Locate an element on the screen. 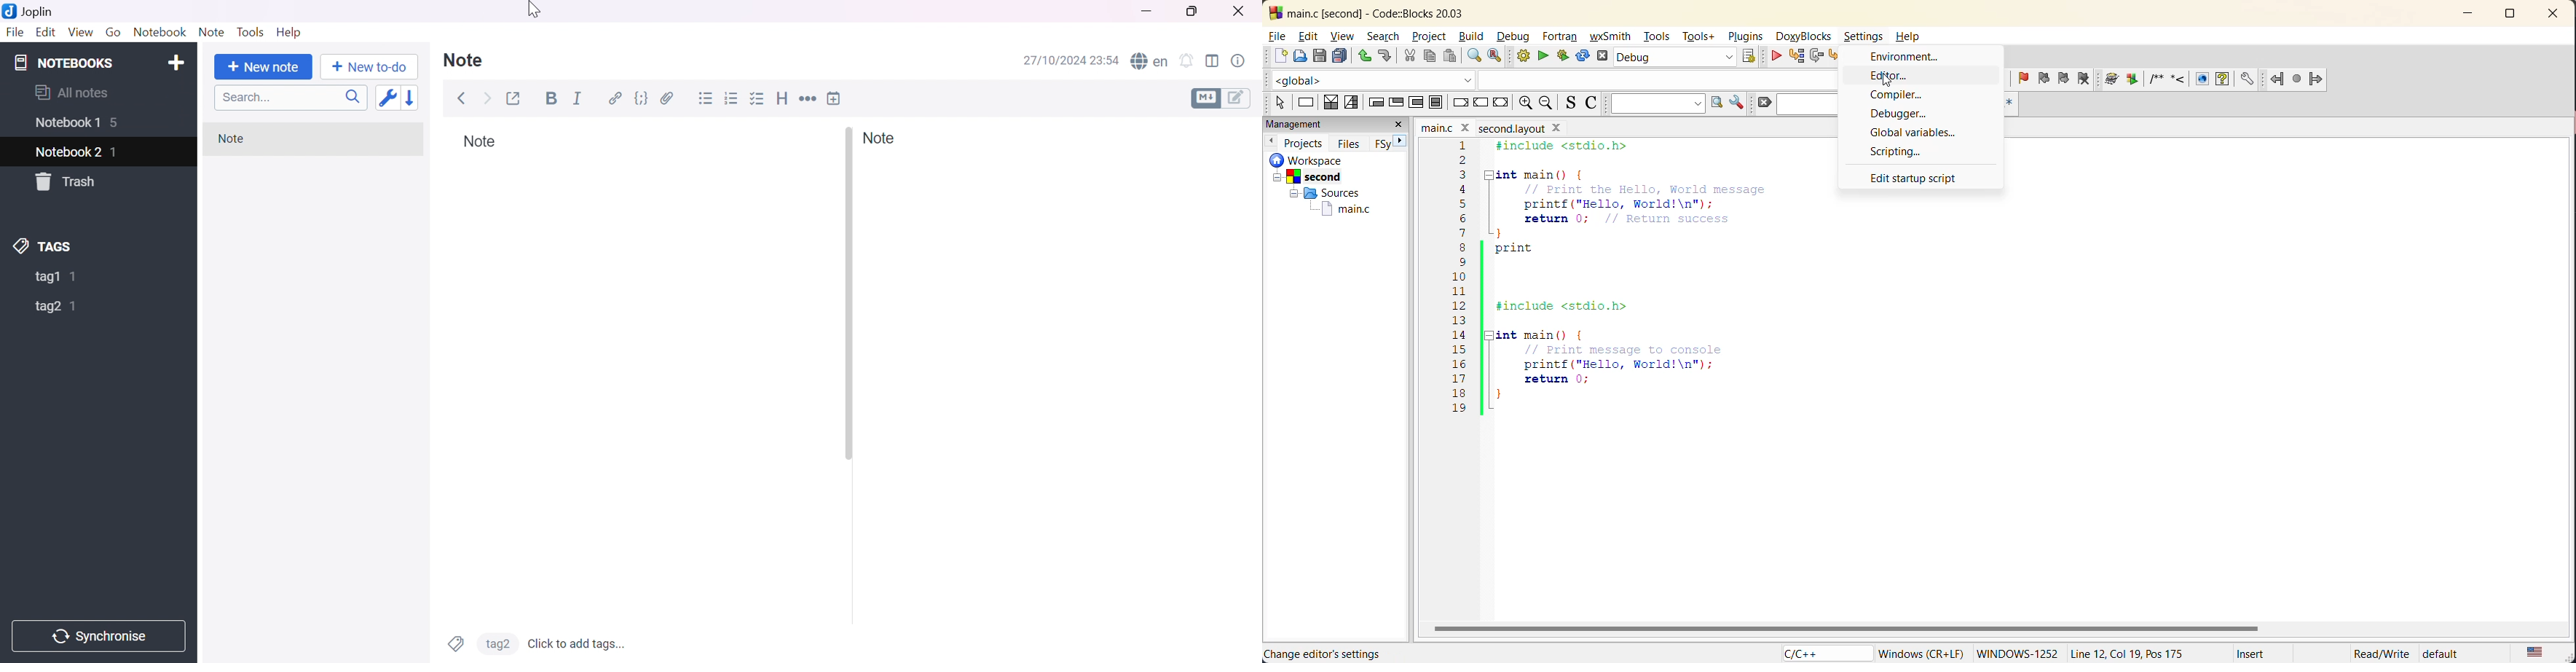  NOTEBOOKS is located at coordinates (62, 61).